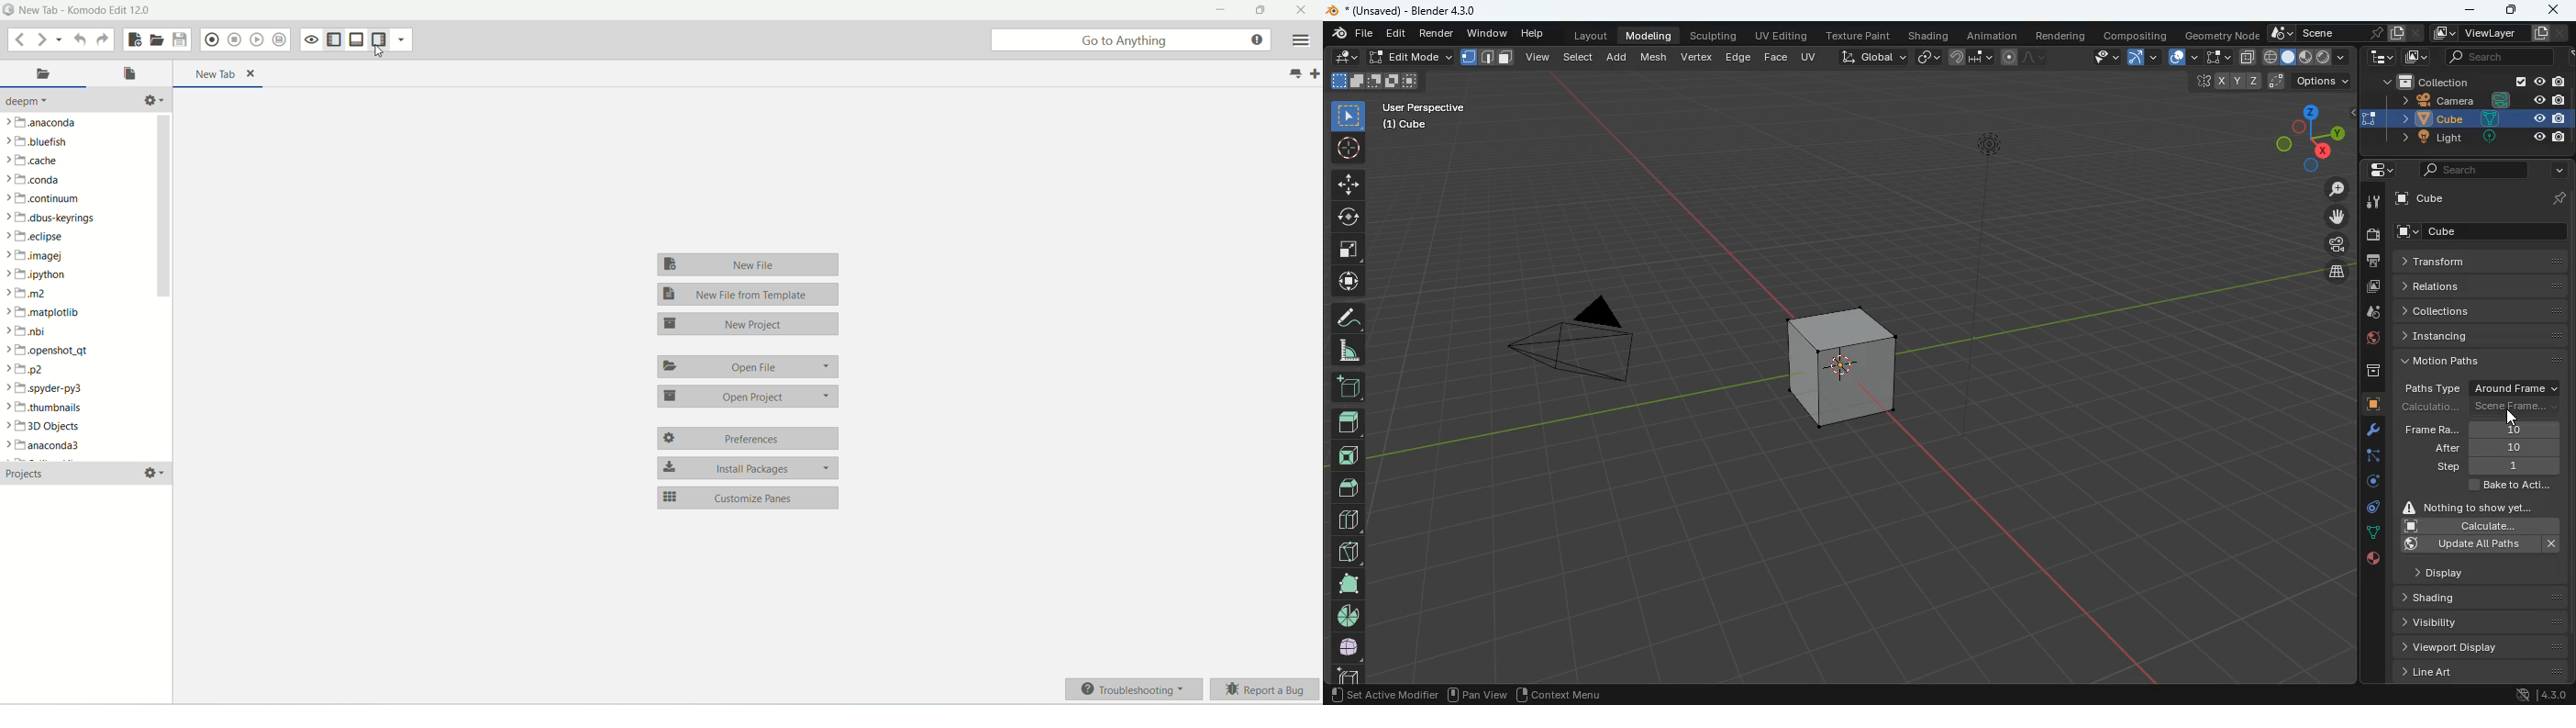 This screenshot has width=2576, height=728. I want to click on After, so click(2448, 448).